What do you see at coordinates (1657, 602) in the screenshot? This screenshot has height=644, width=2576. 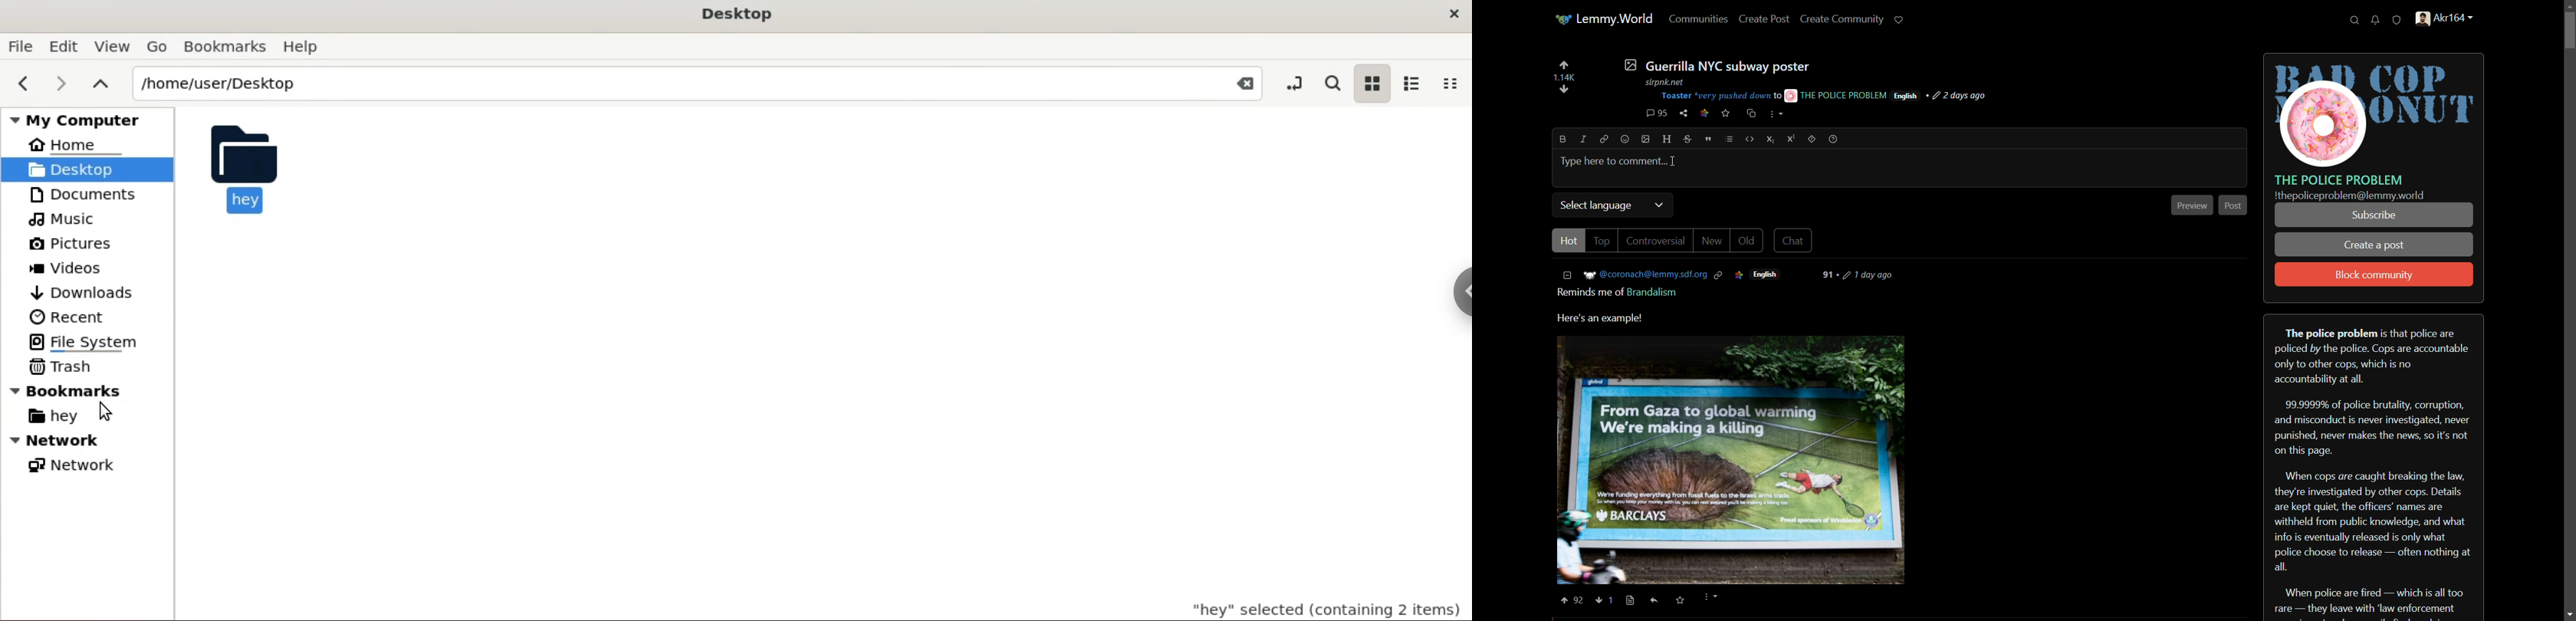 I see `reply` at bounding box center [1657, 602].